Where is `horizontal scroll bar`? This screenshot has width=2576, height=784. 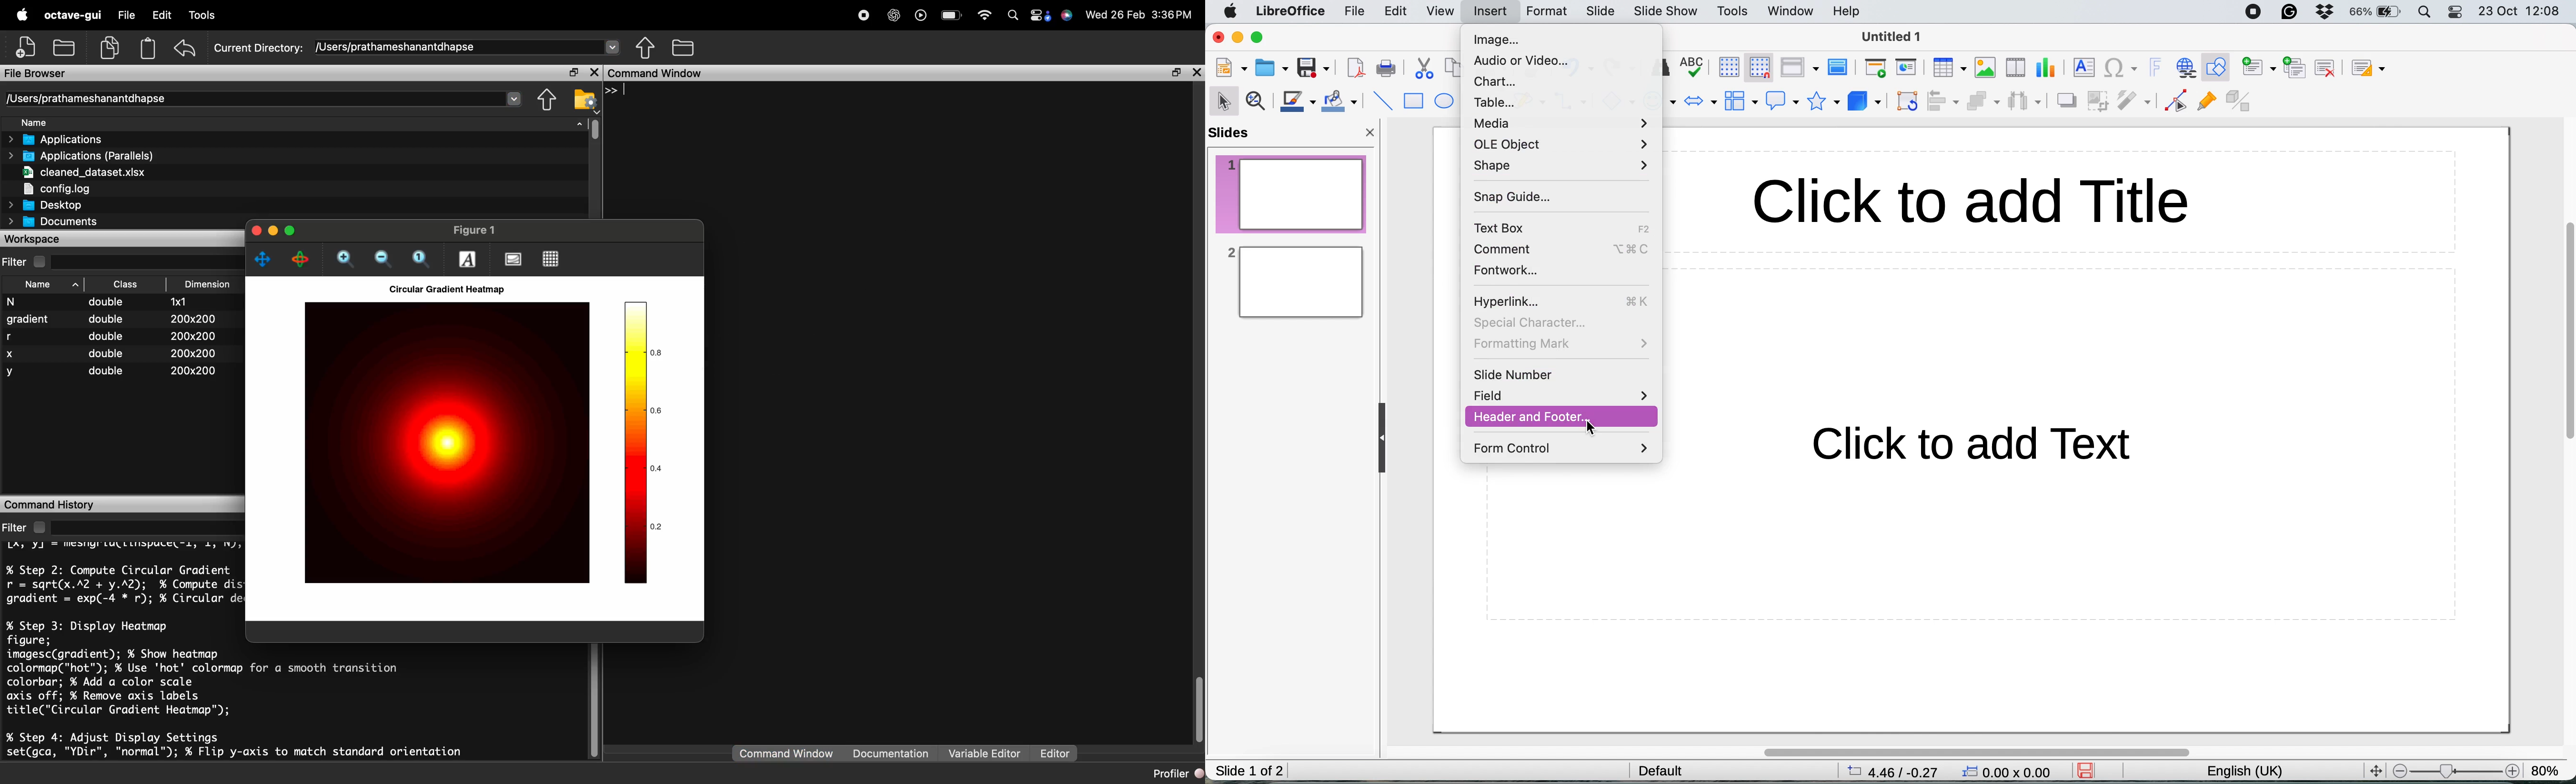 horizontal scroll bar is located at coordinates (1976, 752).